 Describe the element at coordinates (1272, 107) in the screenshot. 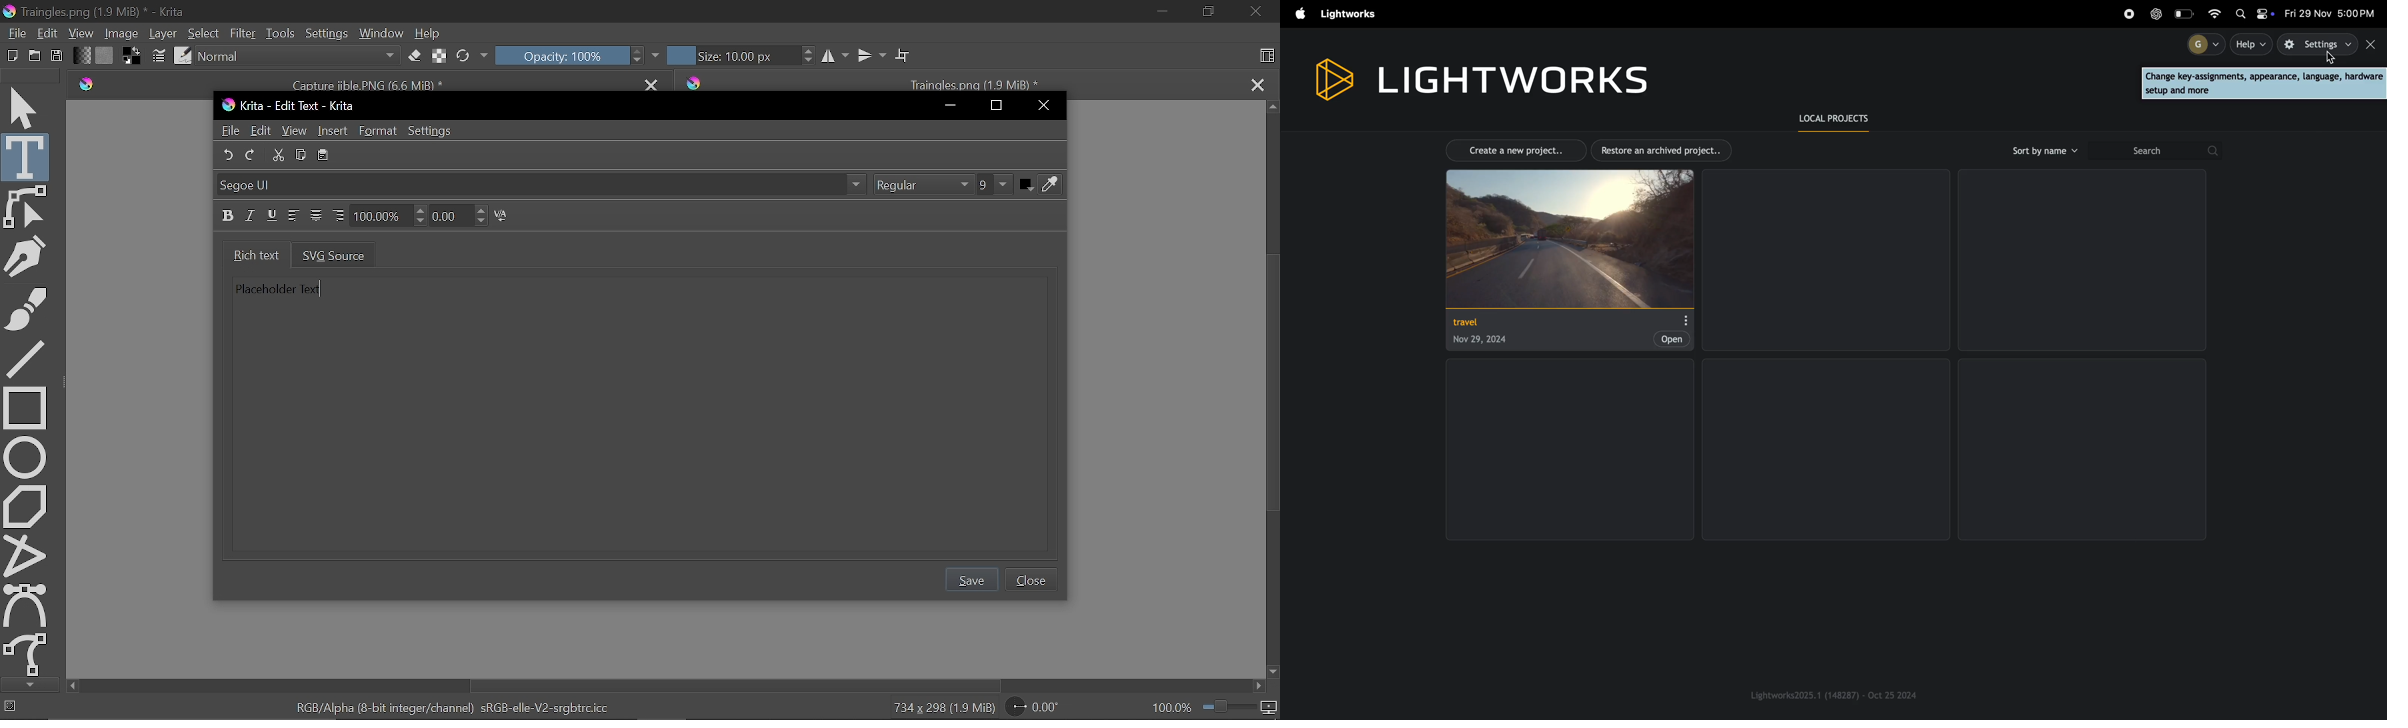

I see `Move up` at that location.